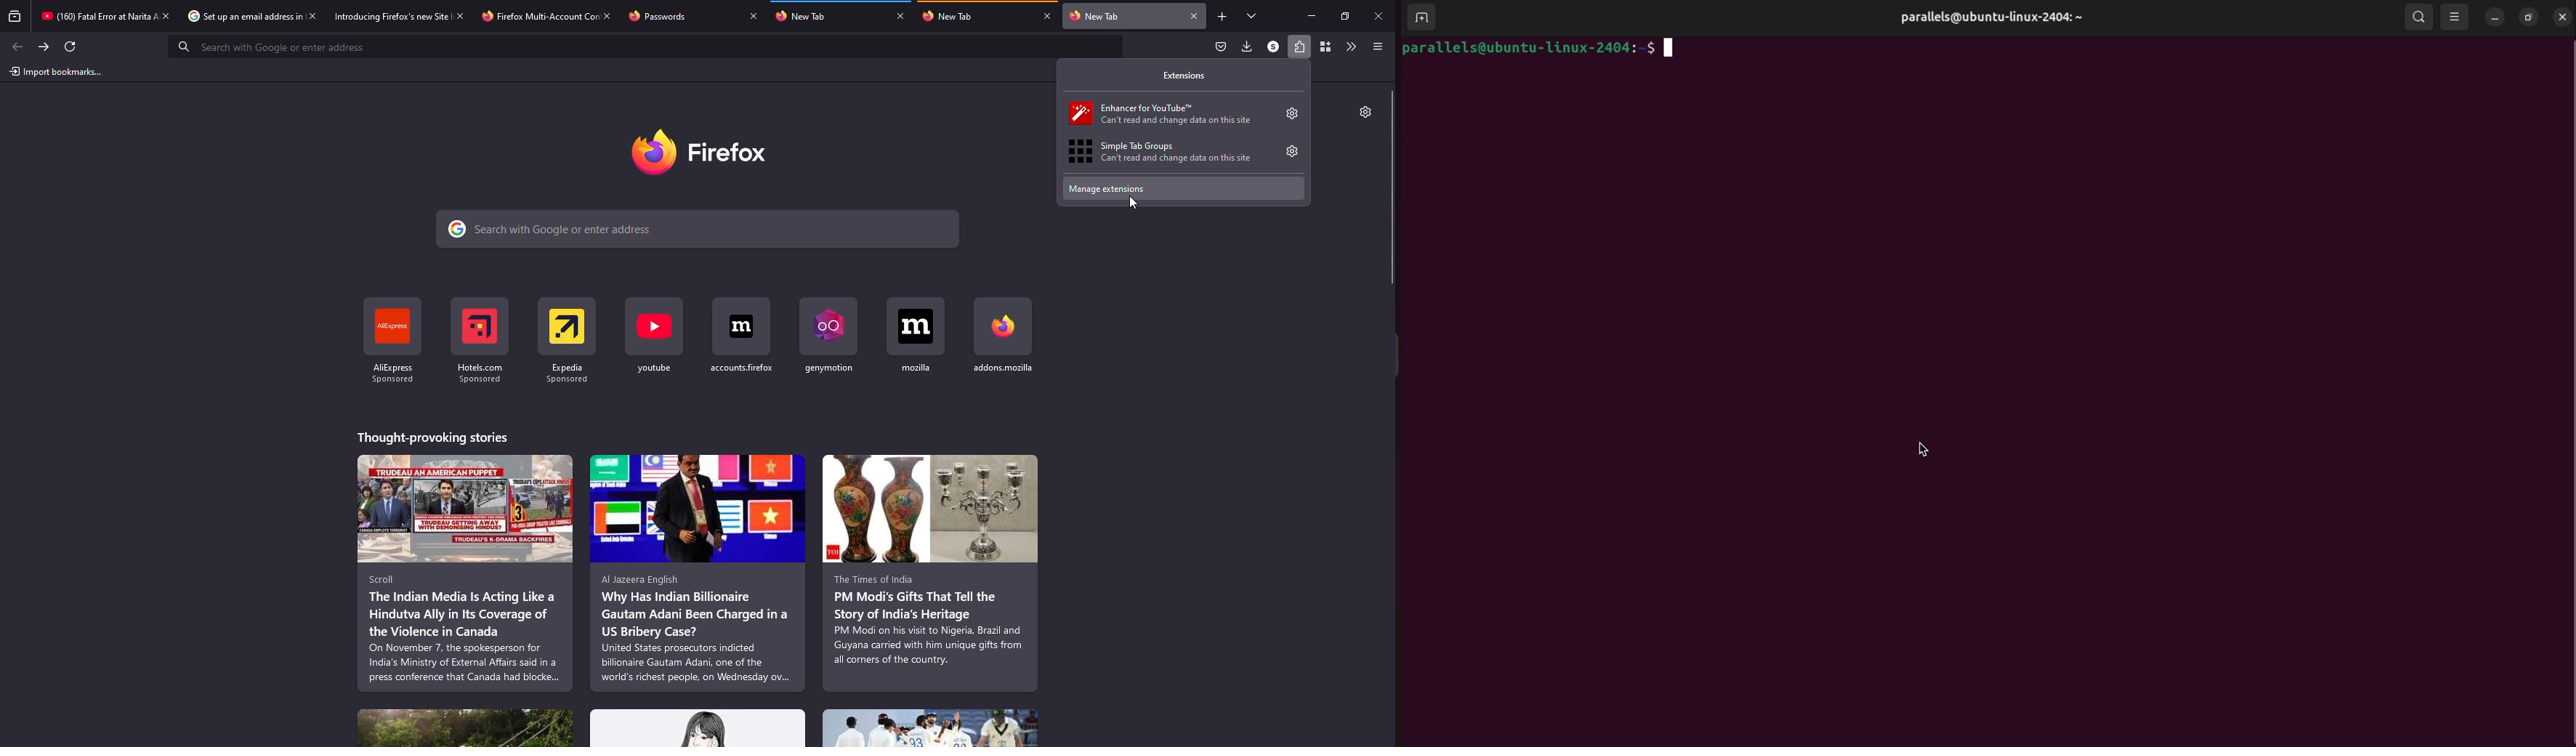 Image resolution: width=2576 pixels, height=756 pixels. I want to click on profile, so click(1273, 46).